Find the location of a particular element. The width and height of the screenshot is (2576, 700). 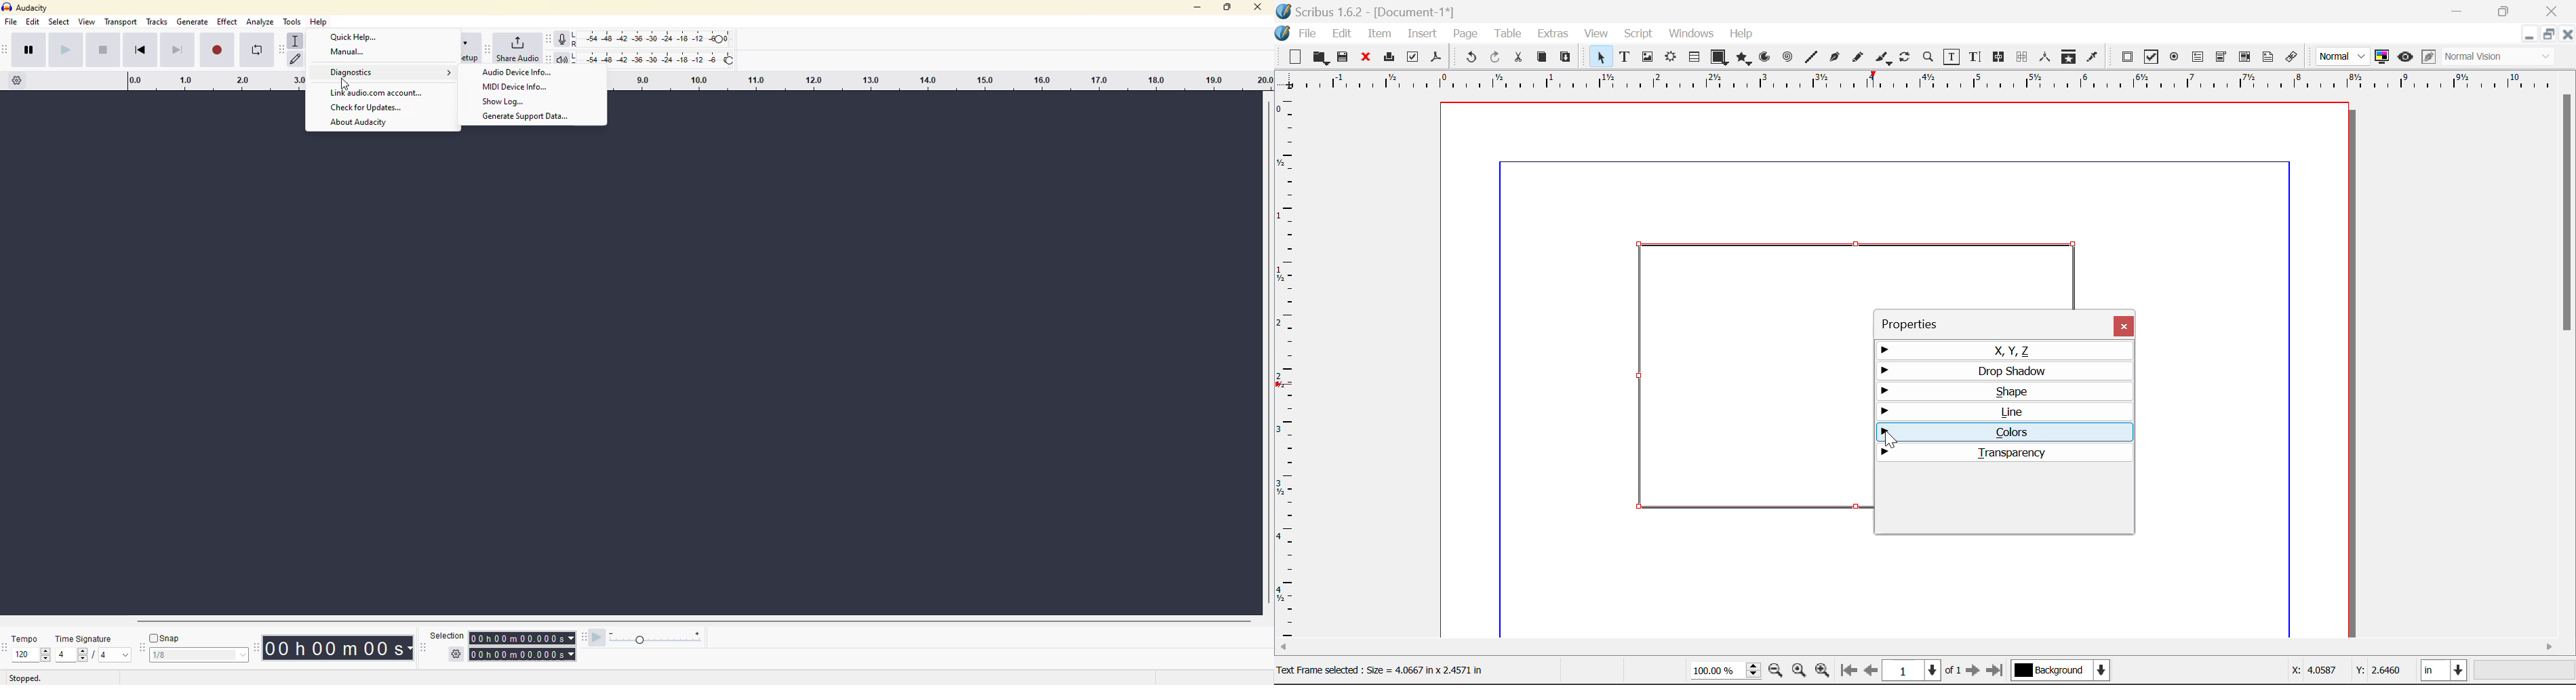

Generate Support Data. is located at coordinates (532, 117).